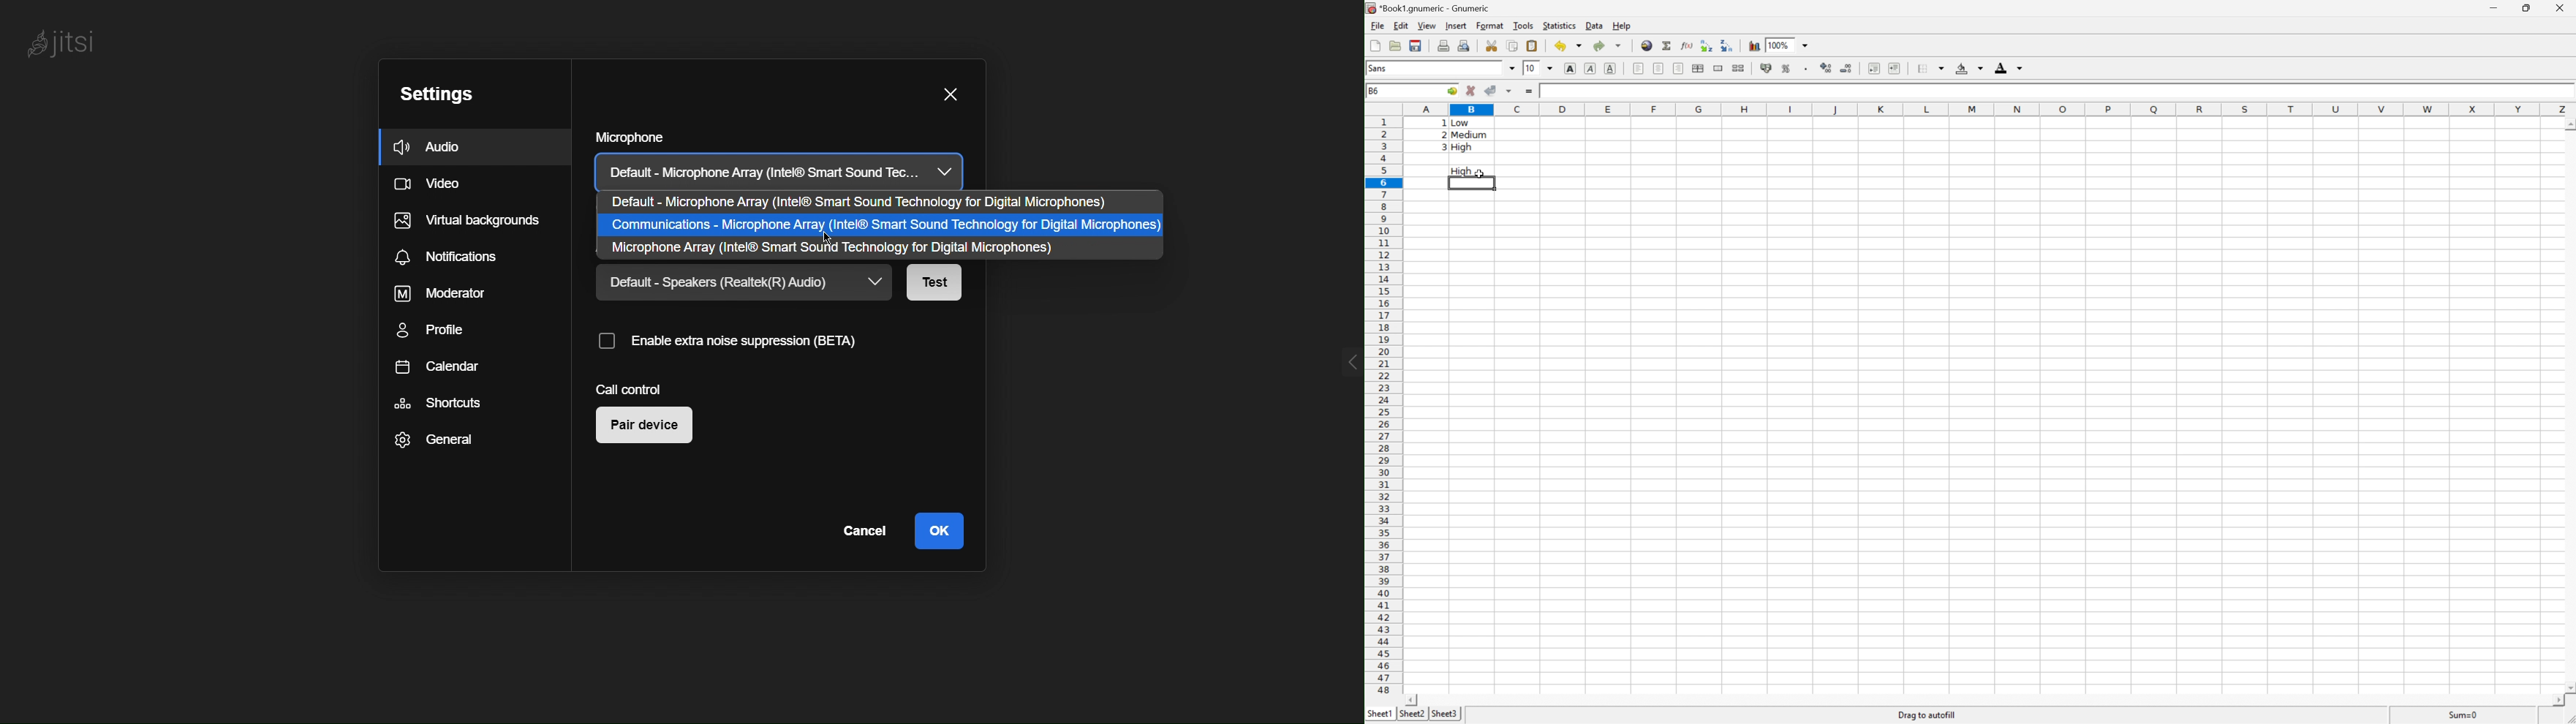 Image resolution: width=2576 pixels, height=728 pixels. Describe the element at coordinates (1451, 91) in the screenshot. I see `Go to` at that location.